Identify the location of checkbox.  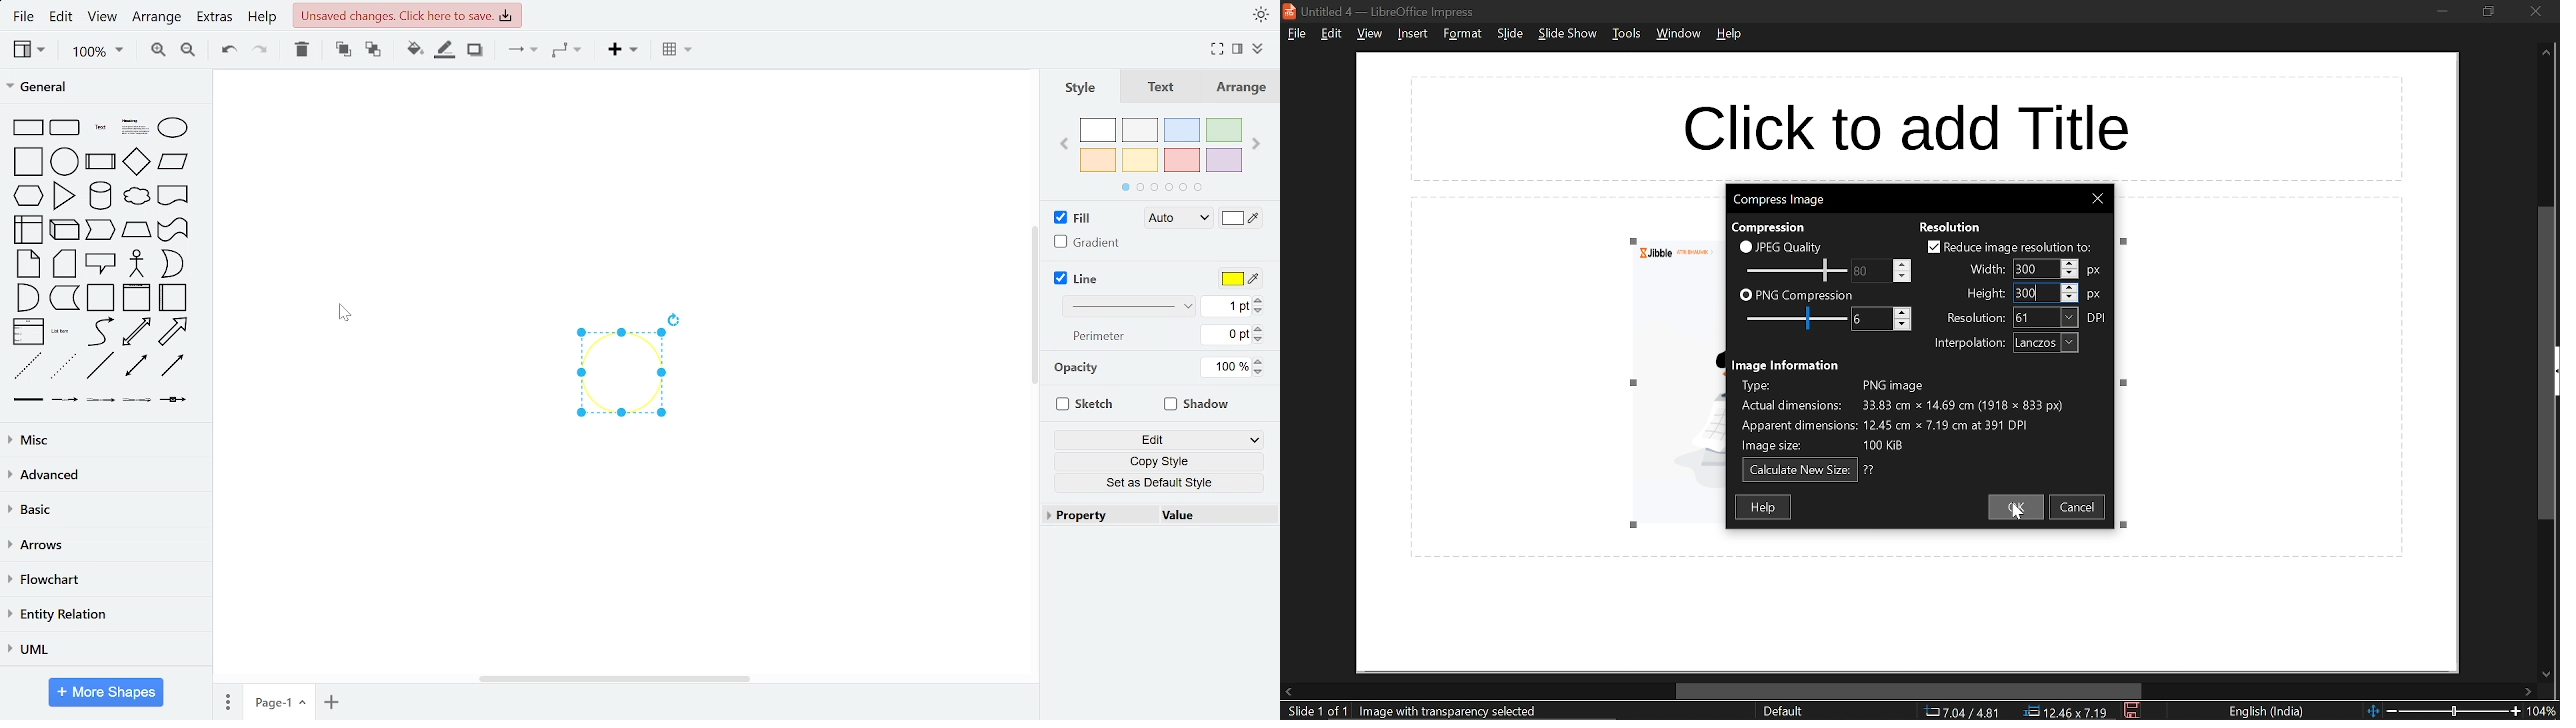
(1745, 296).